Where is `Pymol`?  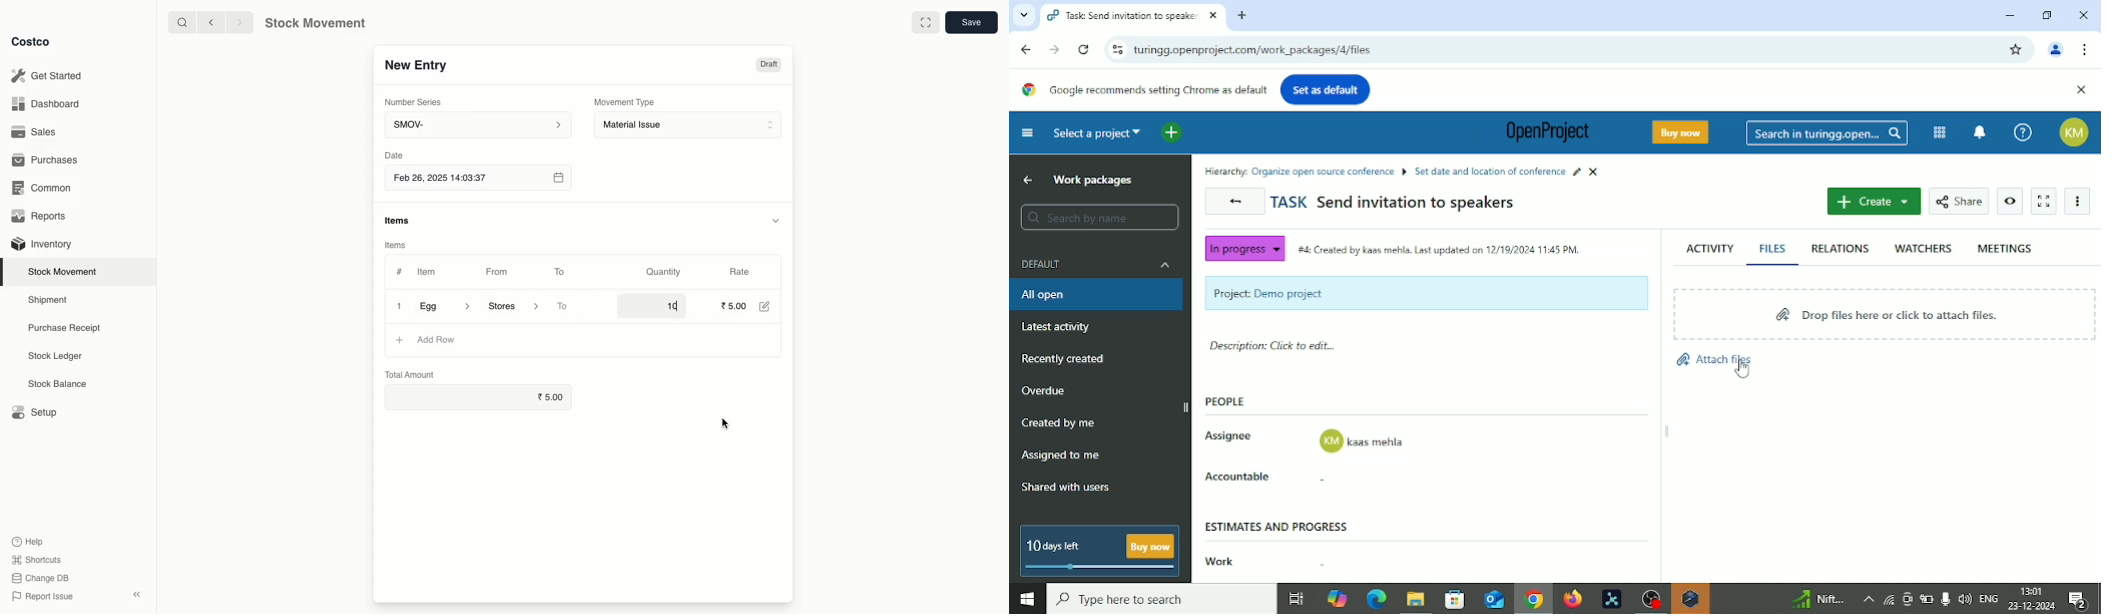 Pymol is located at coordinates (1612, 600).